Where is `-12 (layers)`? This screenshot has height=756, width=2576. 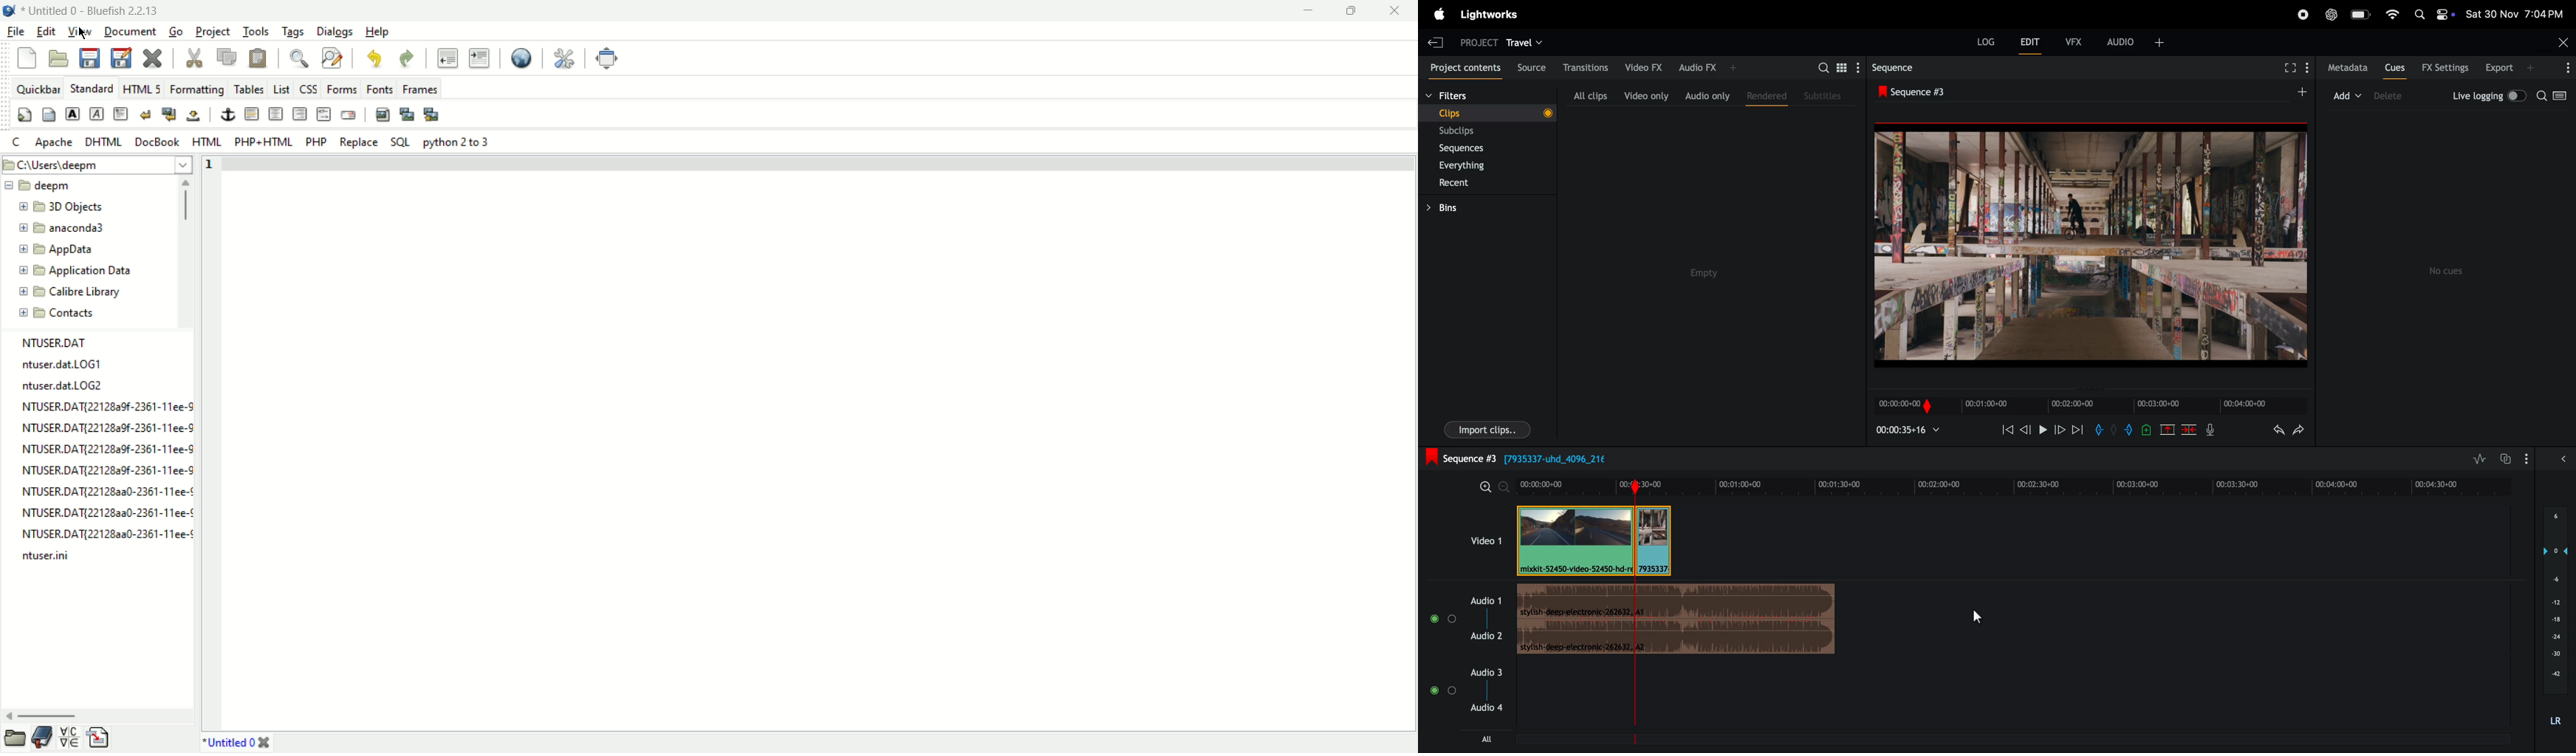 -12 (layers) is located at coordinates (2552, 602).